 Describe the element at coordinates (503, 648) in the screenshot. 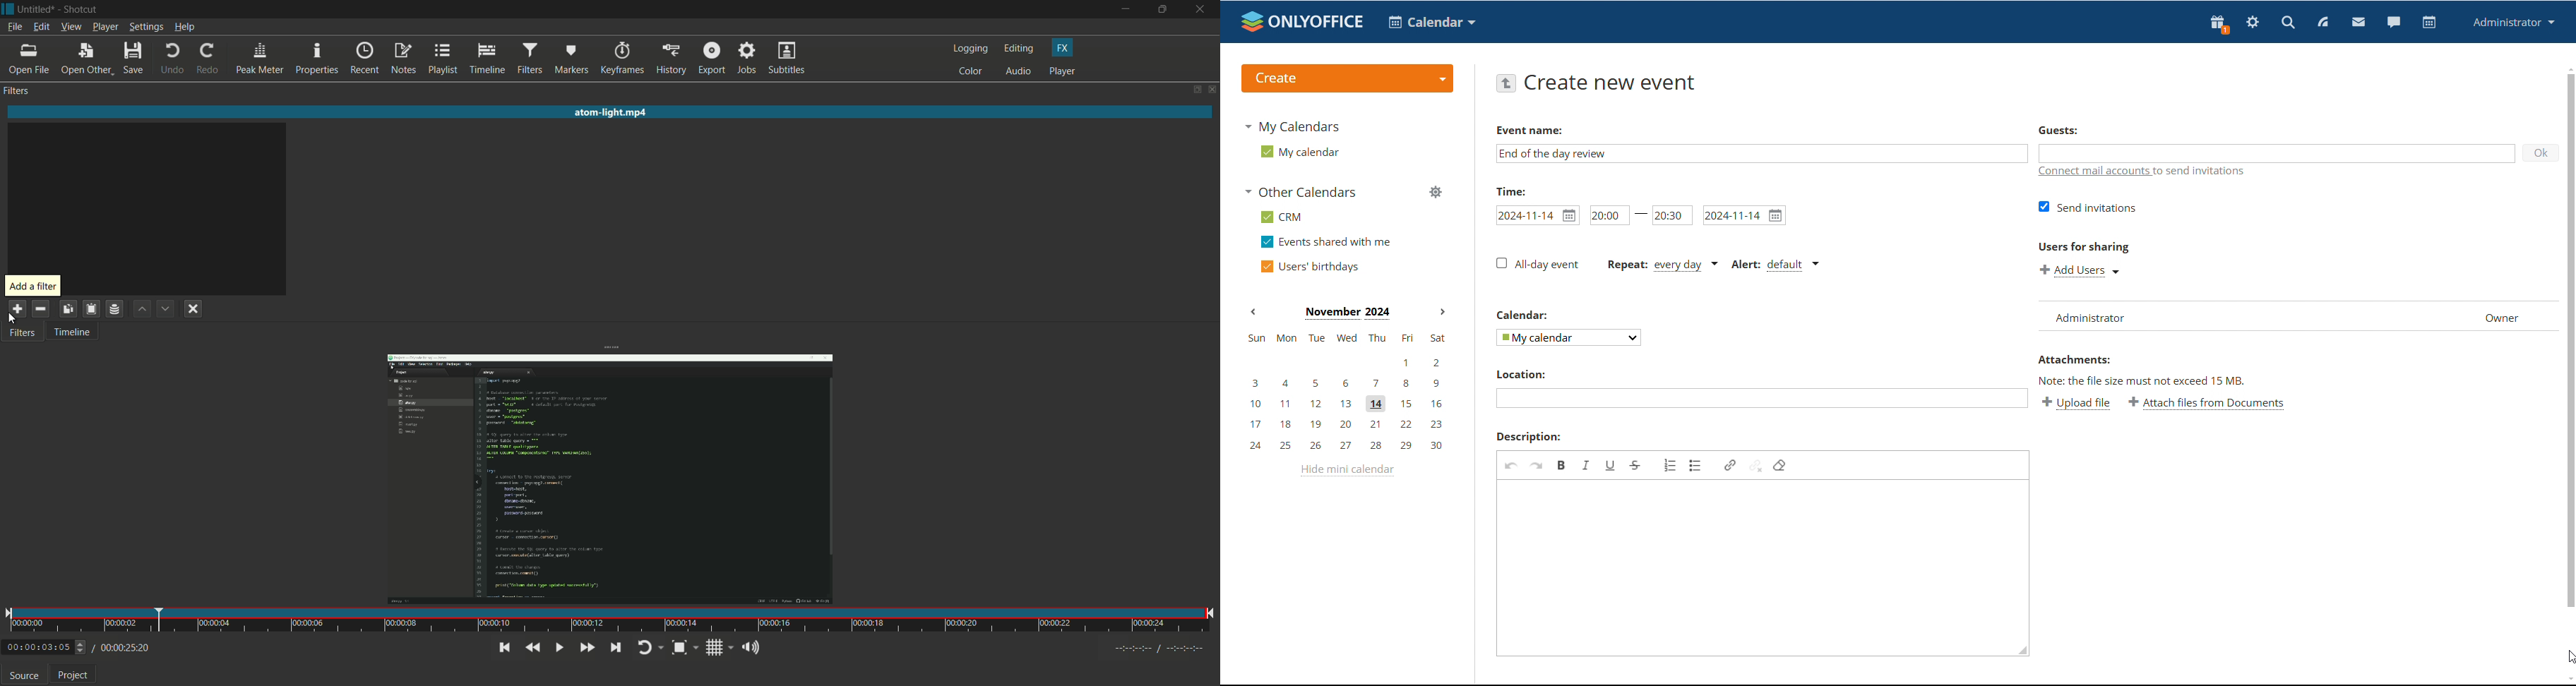

I see `skip to the previous point` at that location.